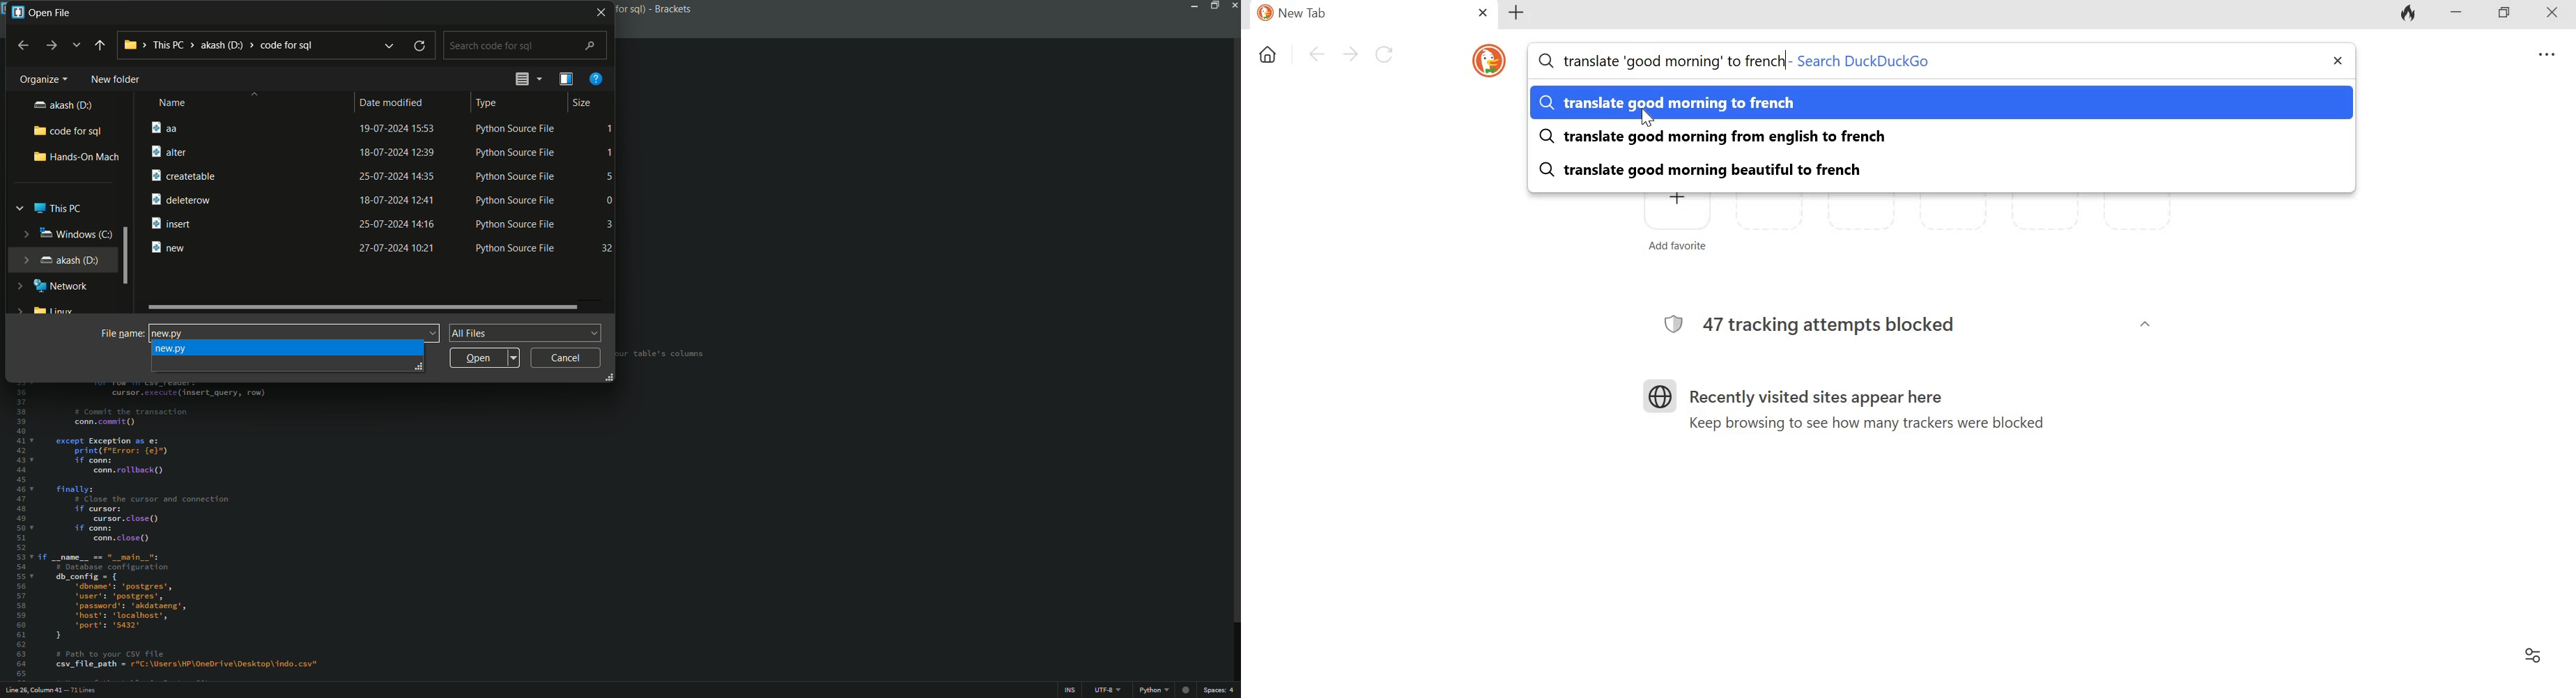  Describe the element at coordinates (65, 235) in the screenshot. I see `windows(C)` at that location.